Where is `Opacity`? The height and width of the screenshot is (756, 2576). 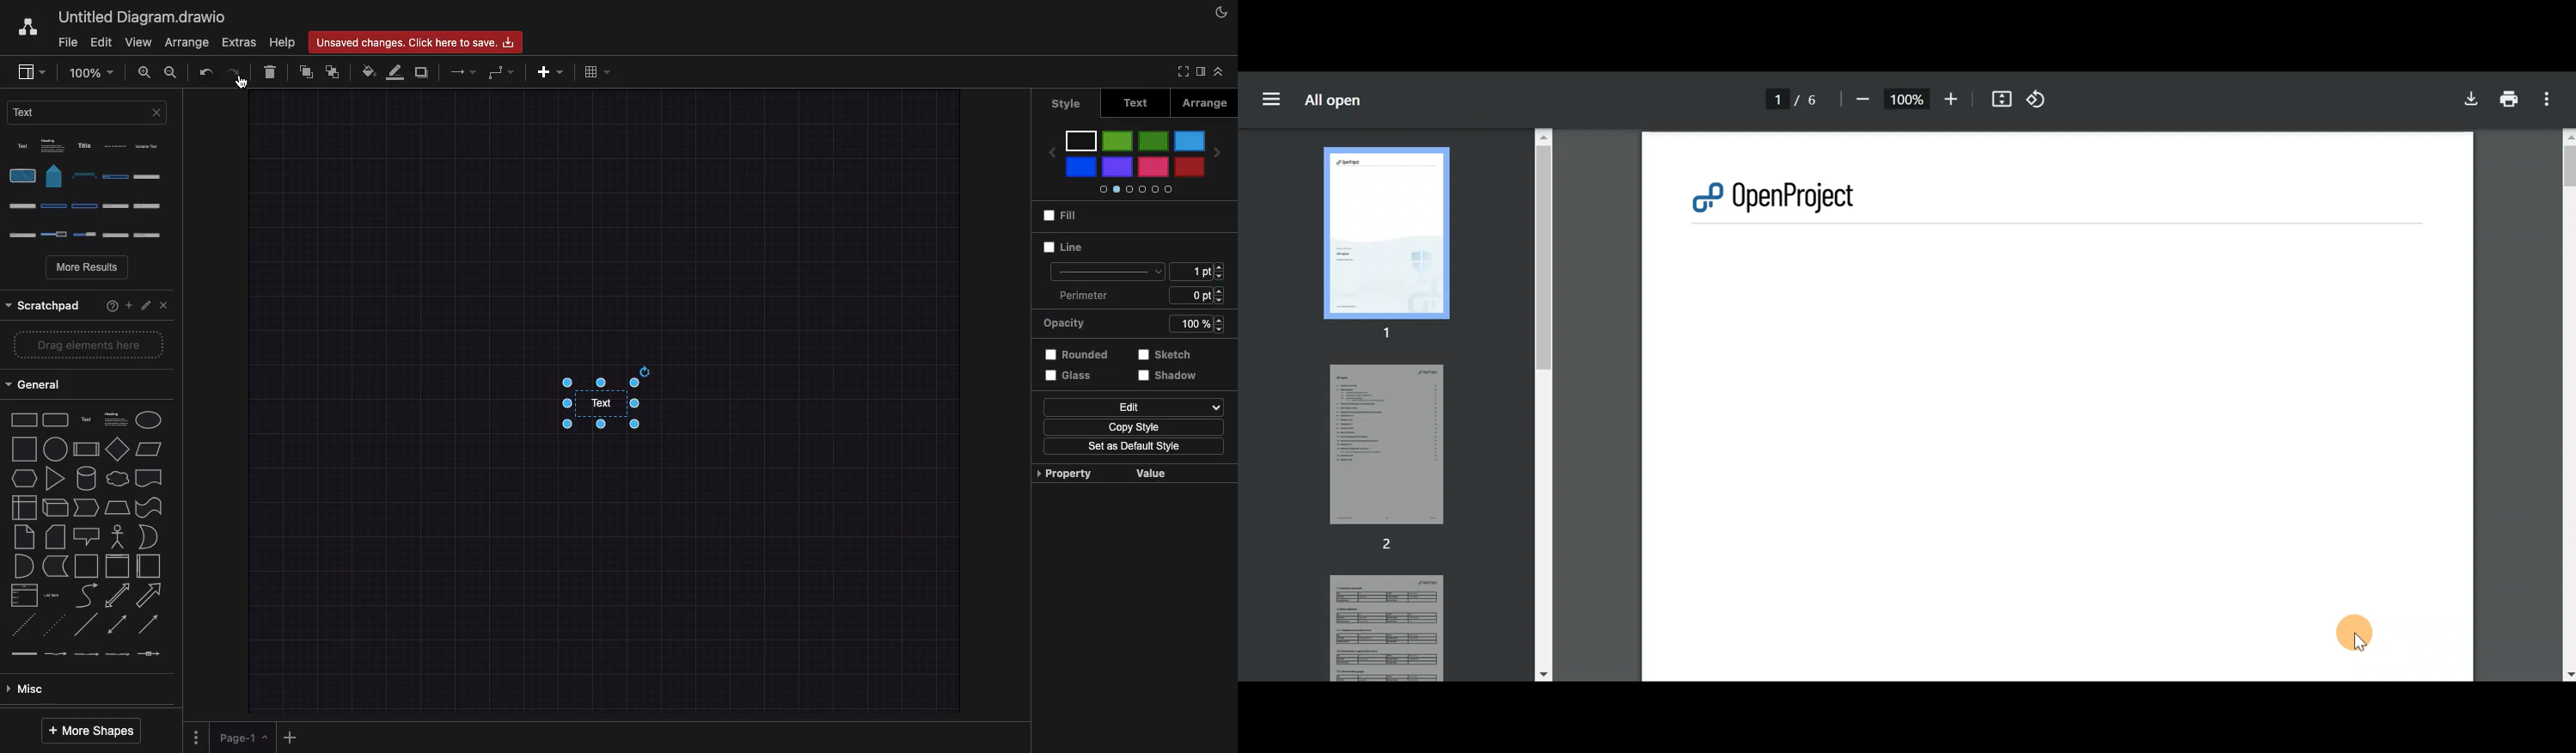
Opacity is located at coordinates (1129, 324).